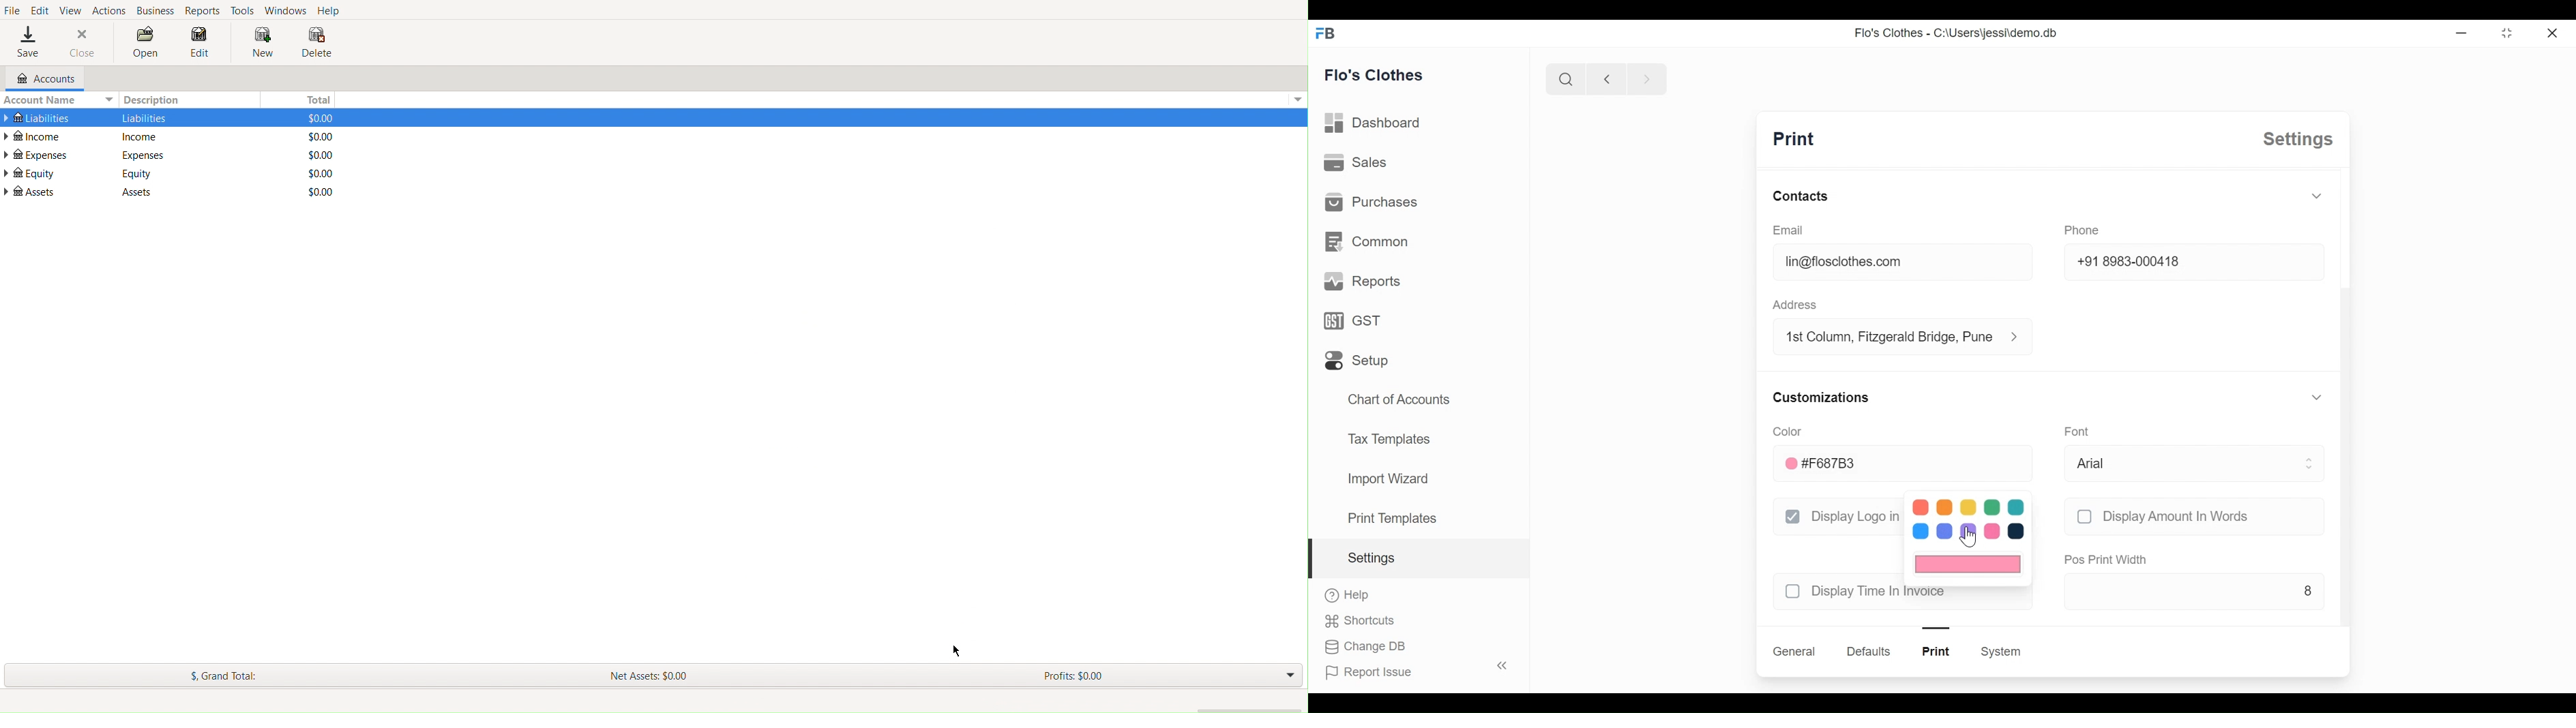 The height and width of the screenshot is (728, 2576). I want to click on Minimize, so click(2459, 32).